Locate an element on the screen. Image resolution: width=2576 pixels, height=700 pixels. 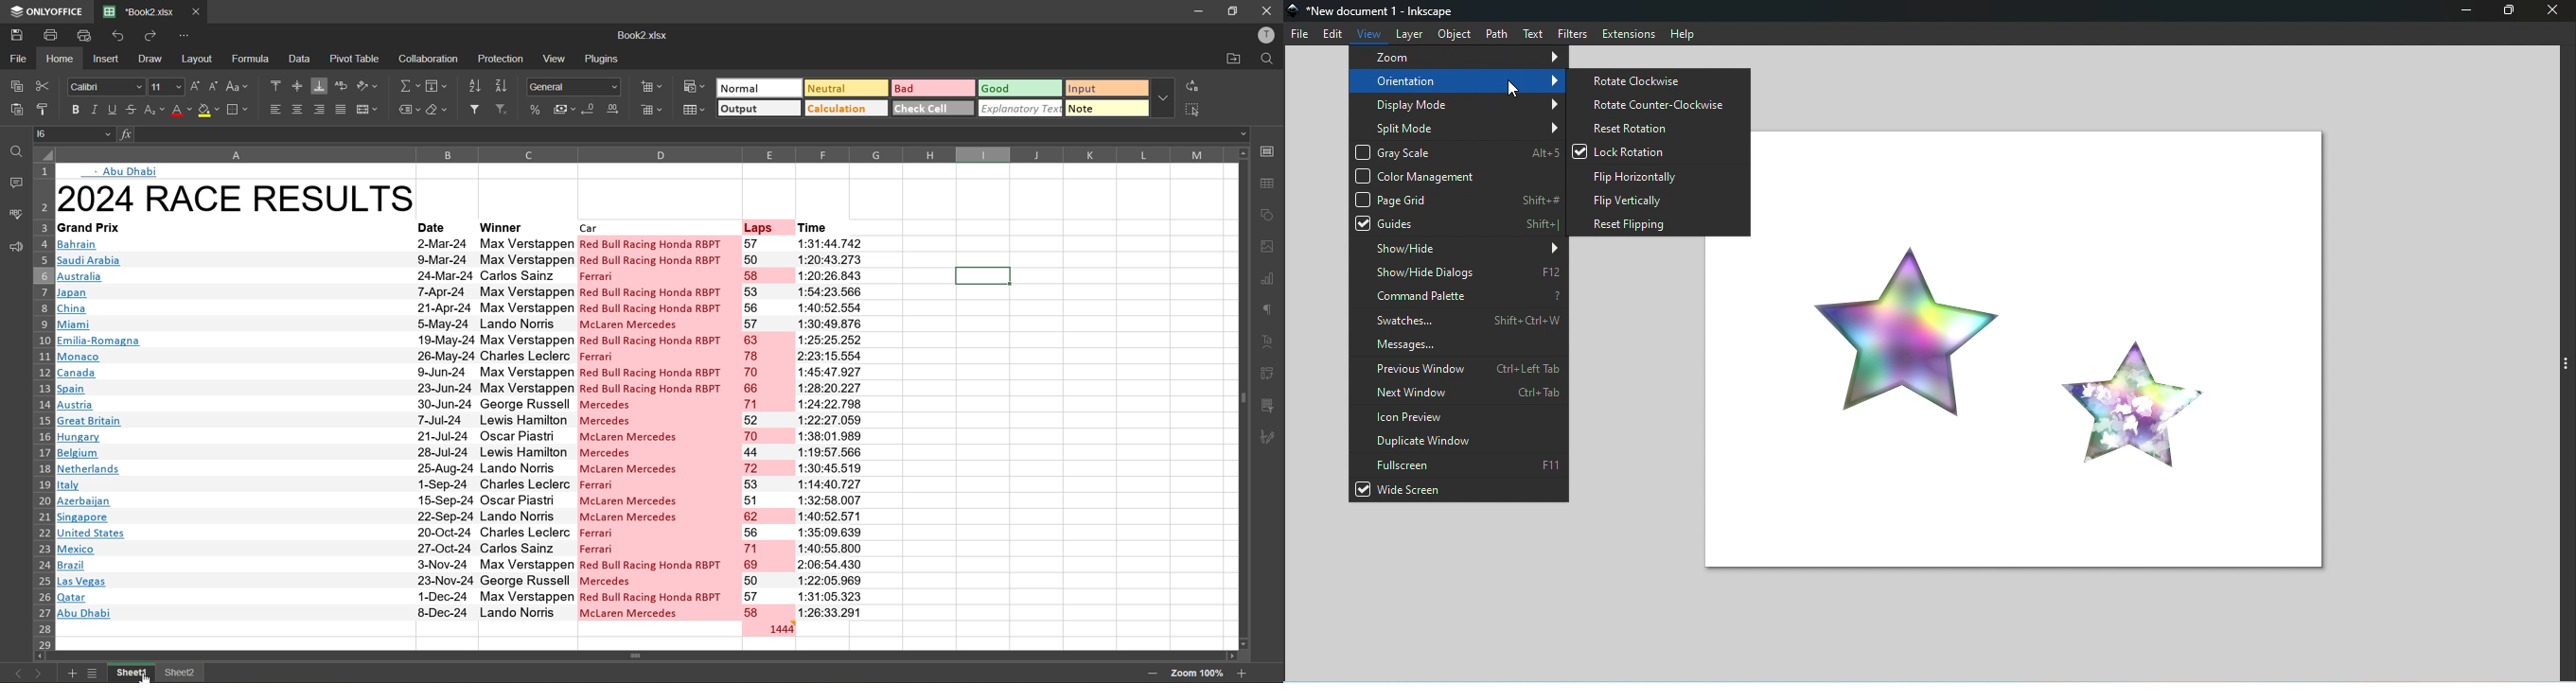
Minimize is located at coordinates (2469, 12).